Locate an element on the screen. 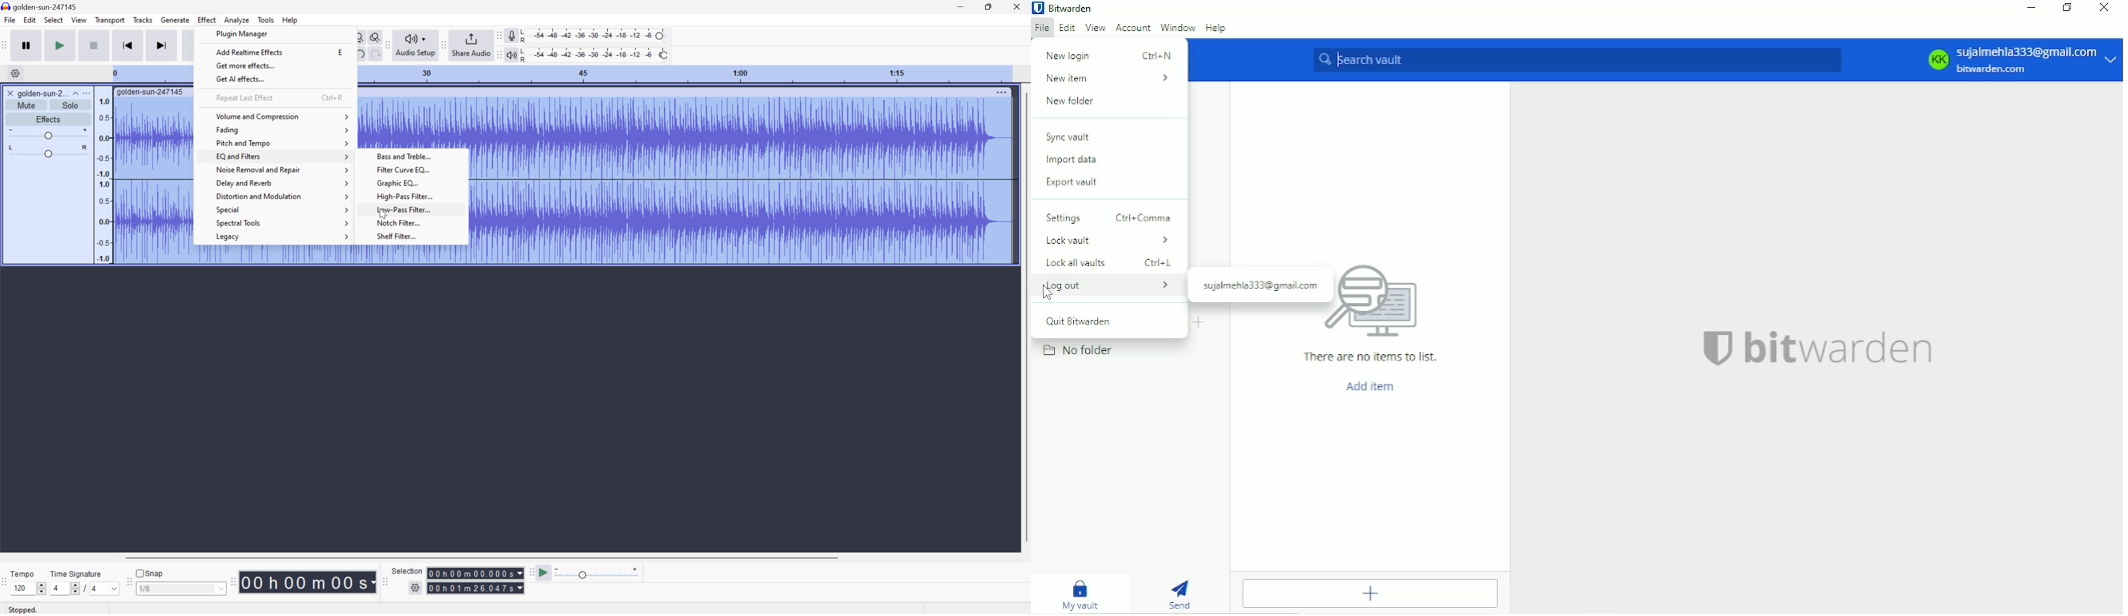  Effect is located at coordinates (207, 19).